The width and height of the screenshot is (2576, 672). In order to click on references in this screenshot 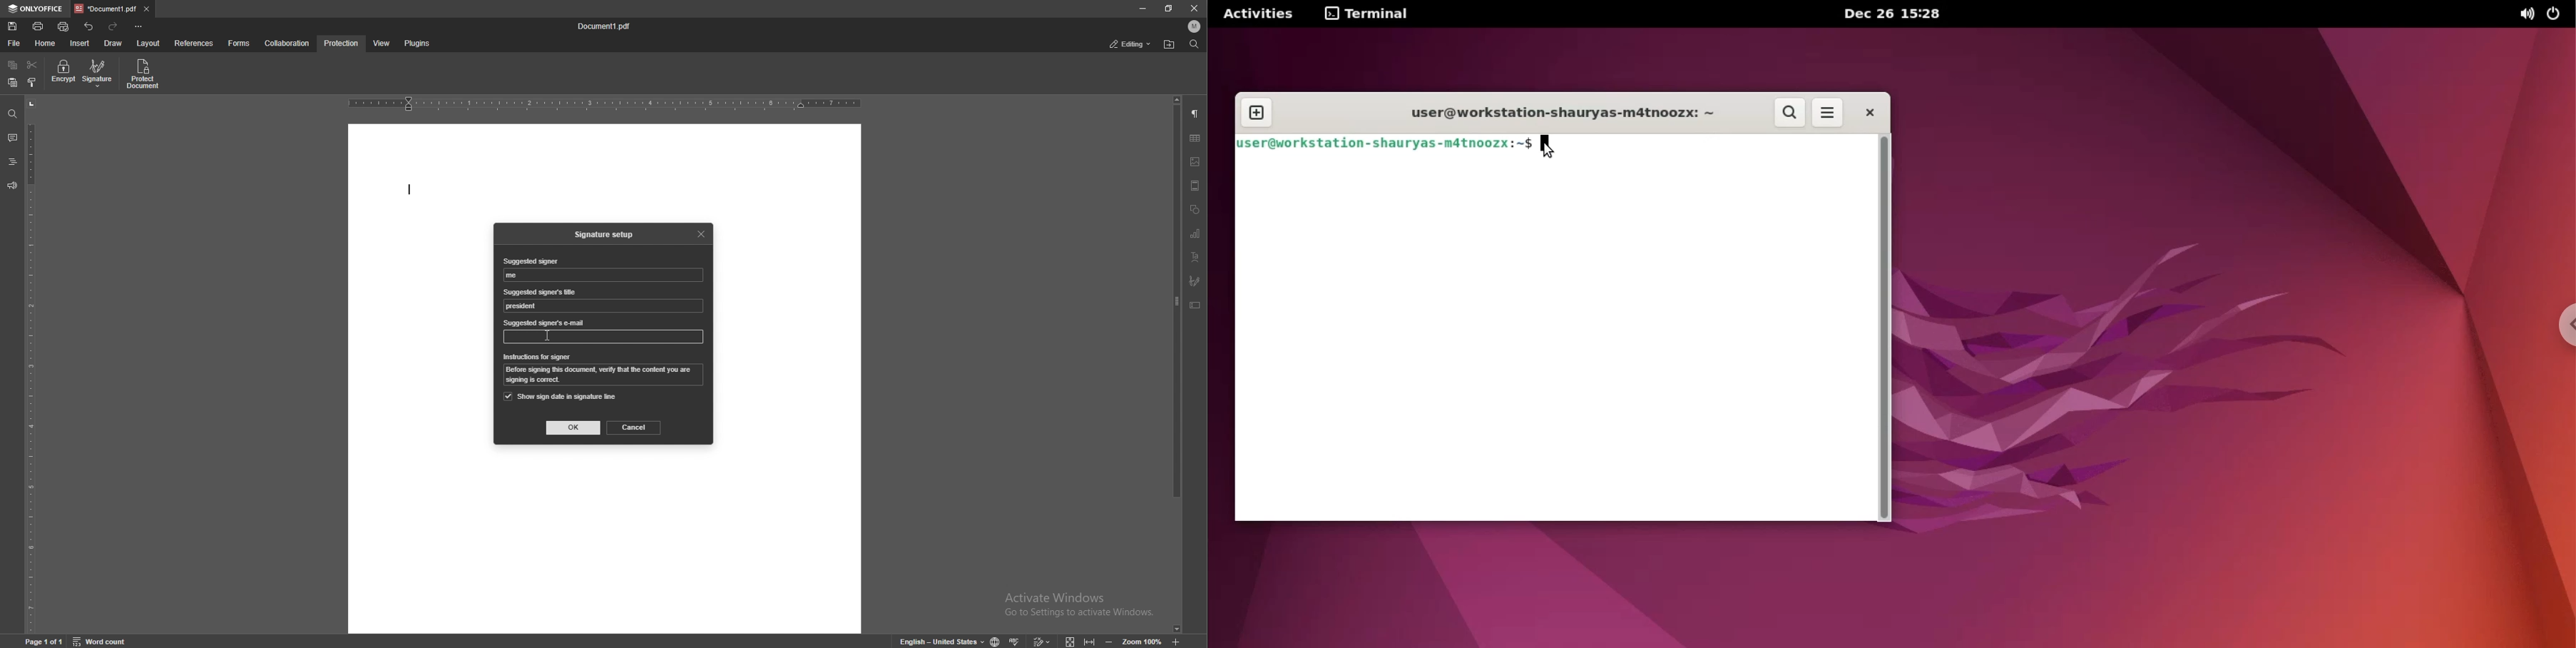, I will do `click(196, 43)`.